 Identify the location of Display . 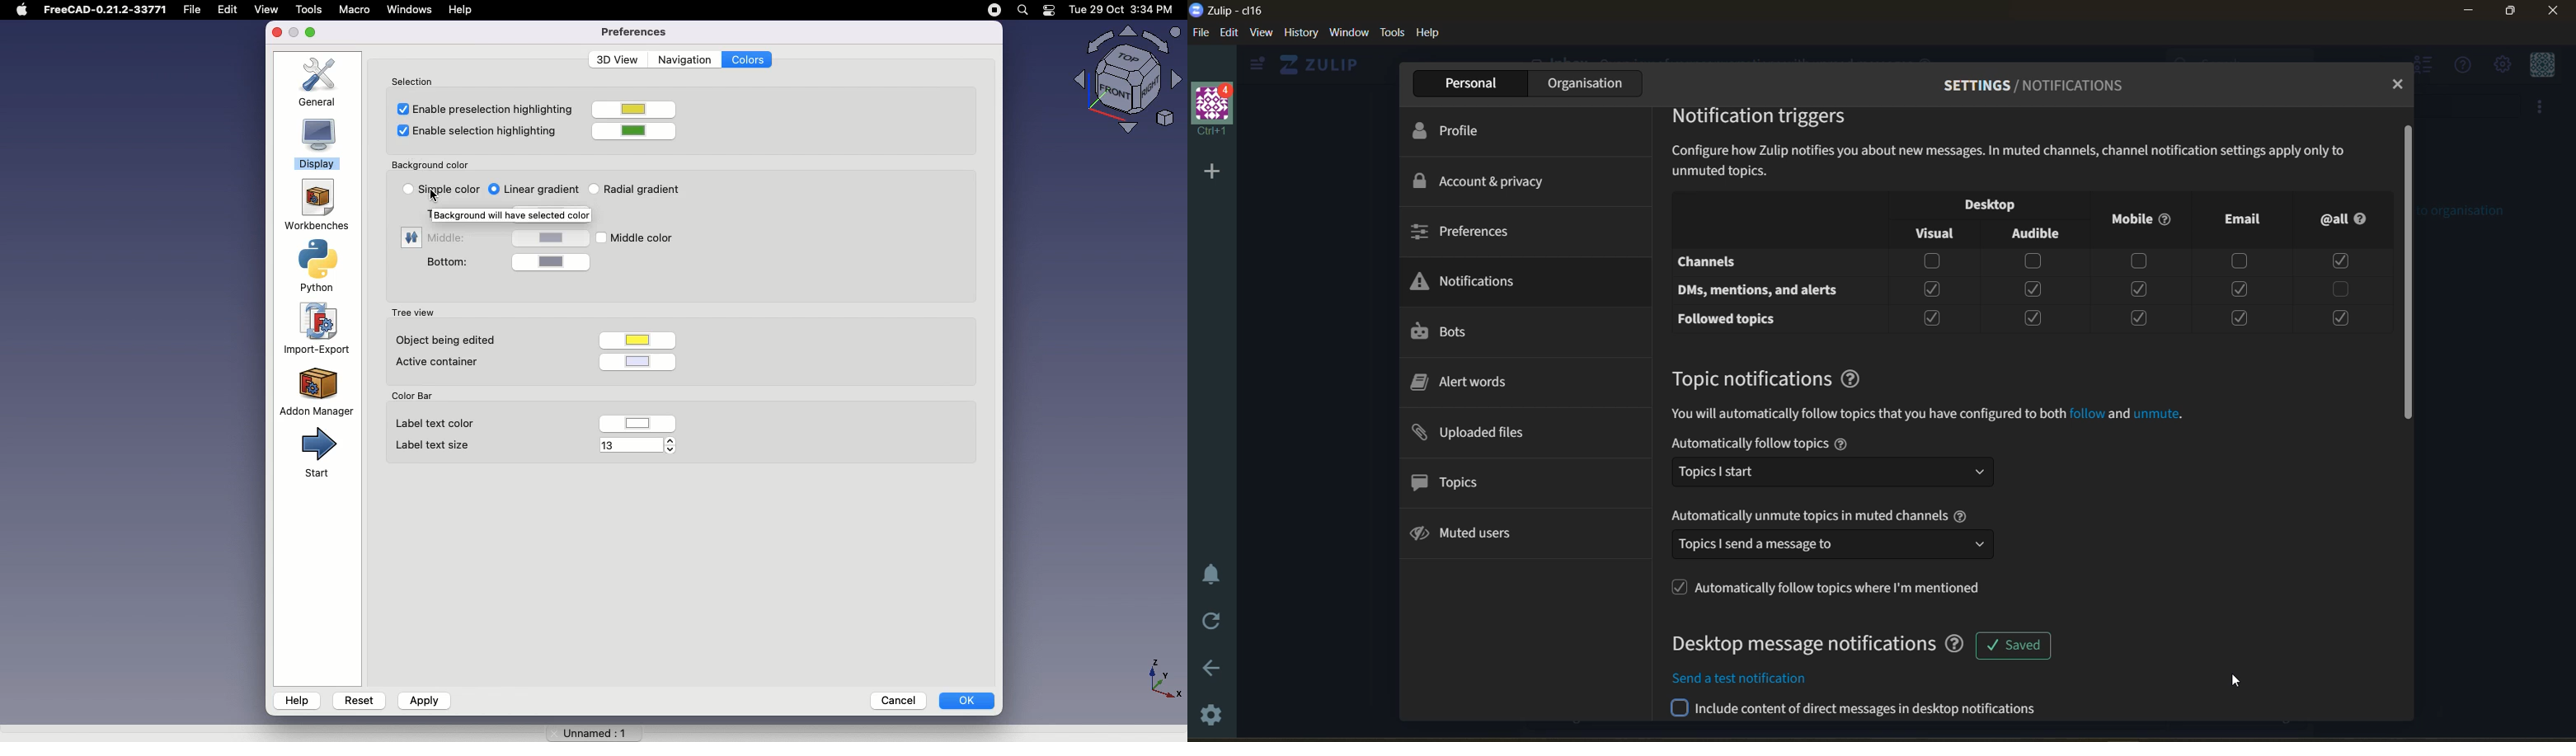
(317, 146).